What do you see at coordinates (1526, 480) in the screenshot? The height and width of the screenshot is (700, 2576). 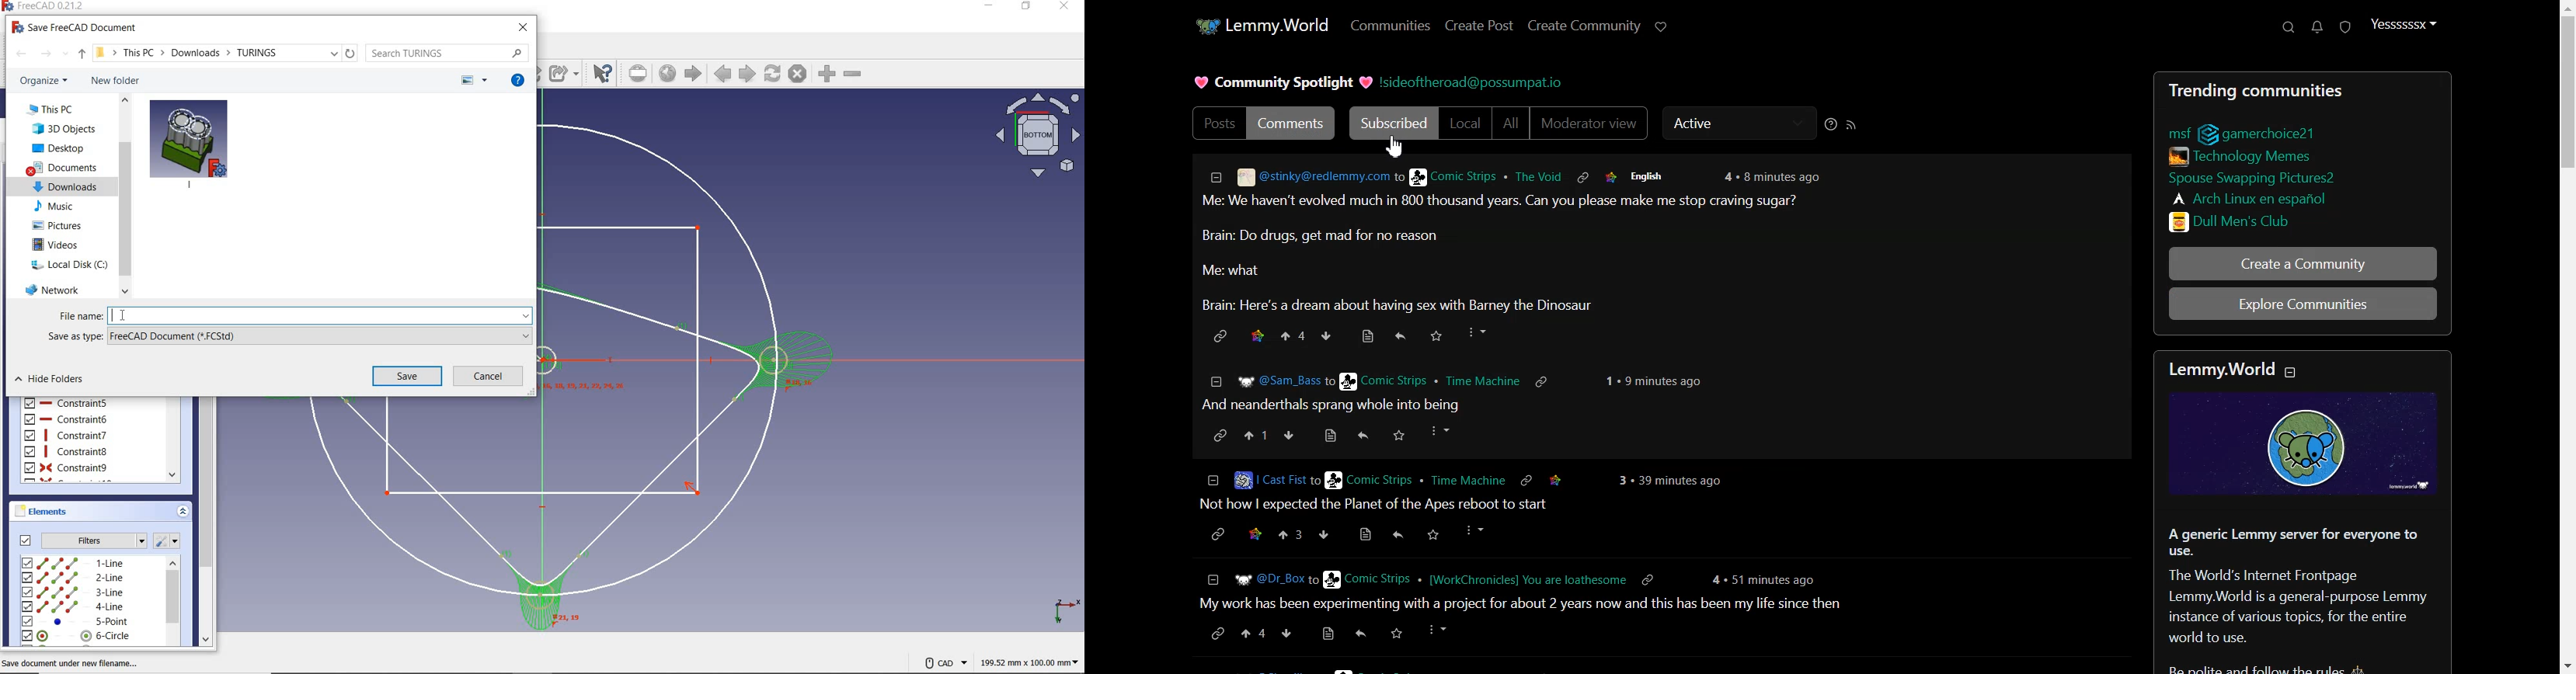 I see `link` at bounding box center [1526, 480].